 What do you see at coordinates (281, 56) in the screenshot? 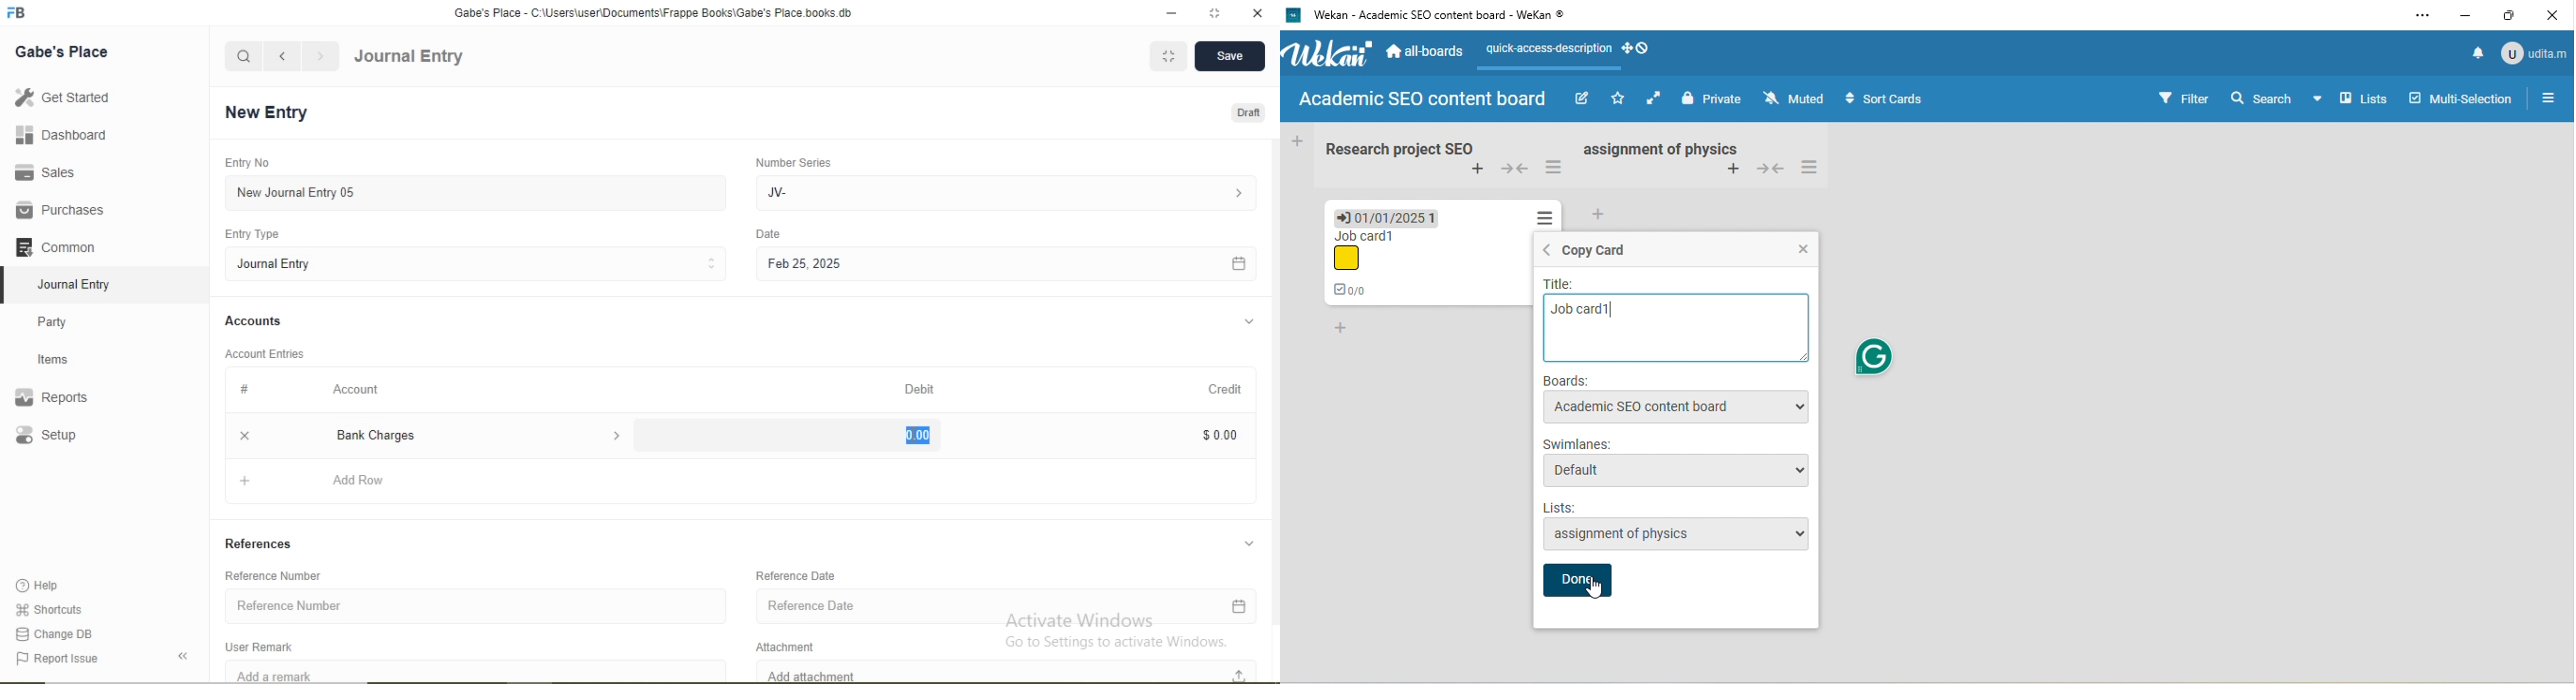
I see `navigate backward` at bounding box center [281, 56].